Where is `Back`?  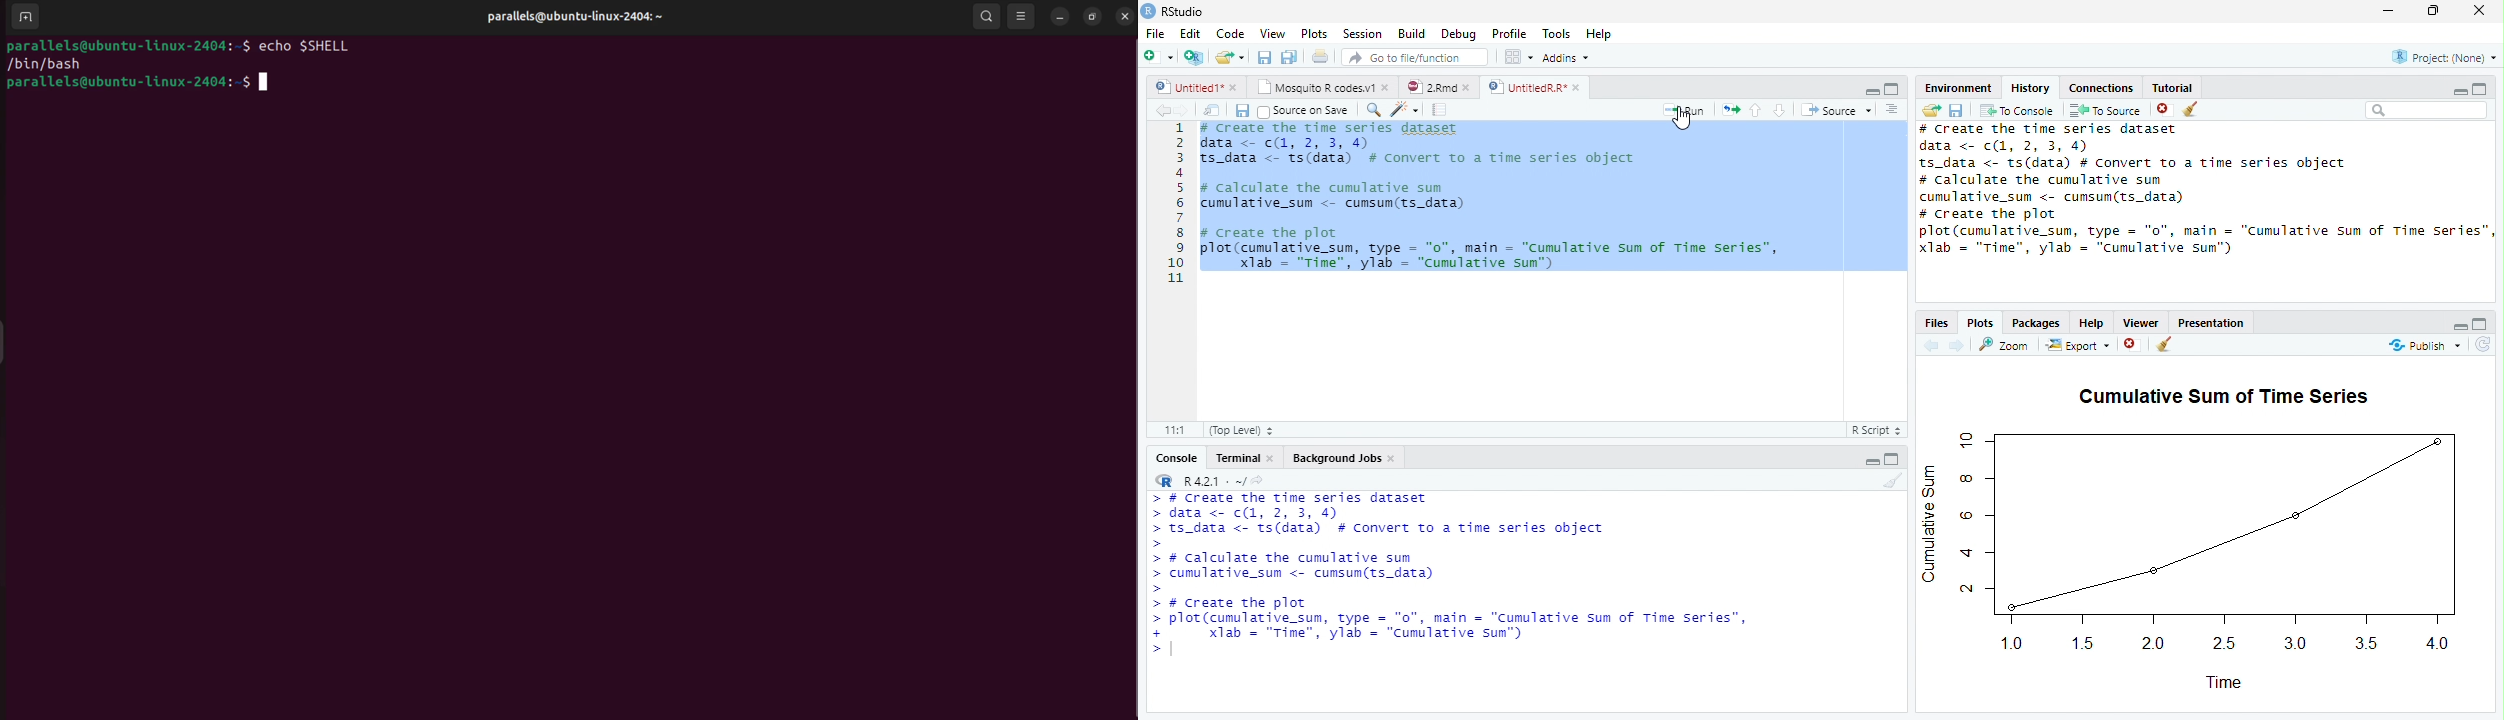 Back is located at coordinates (1161, 111).